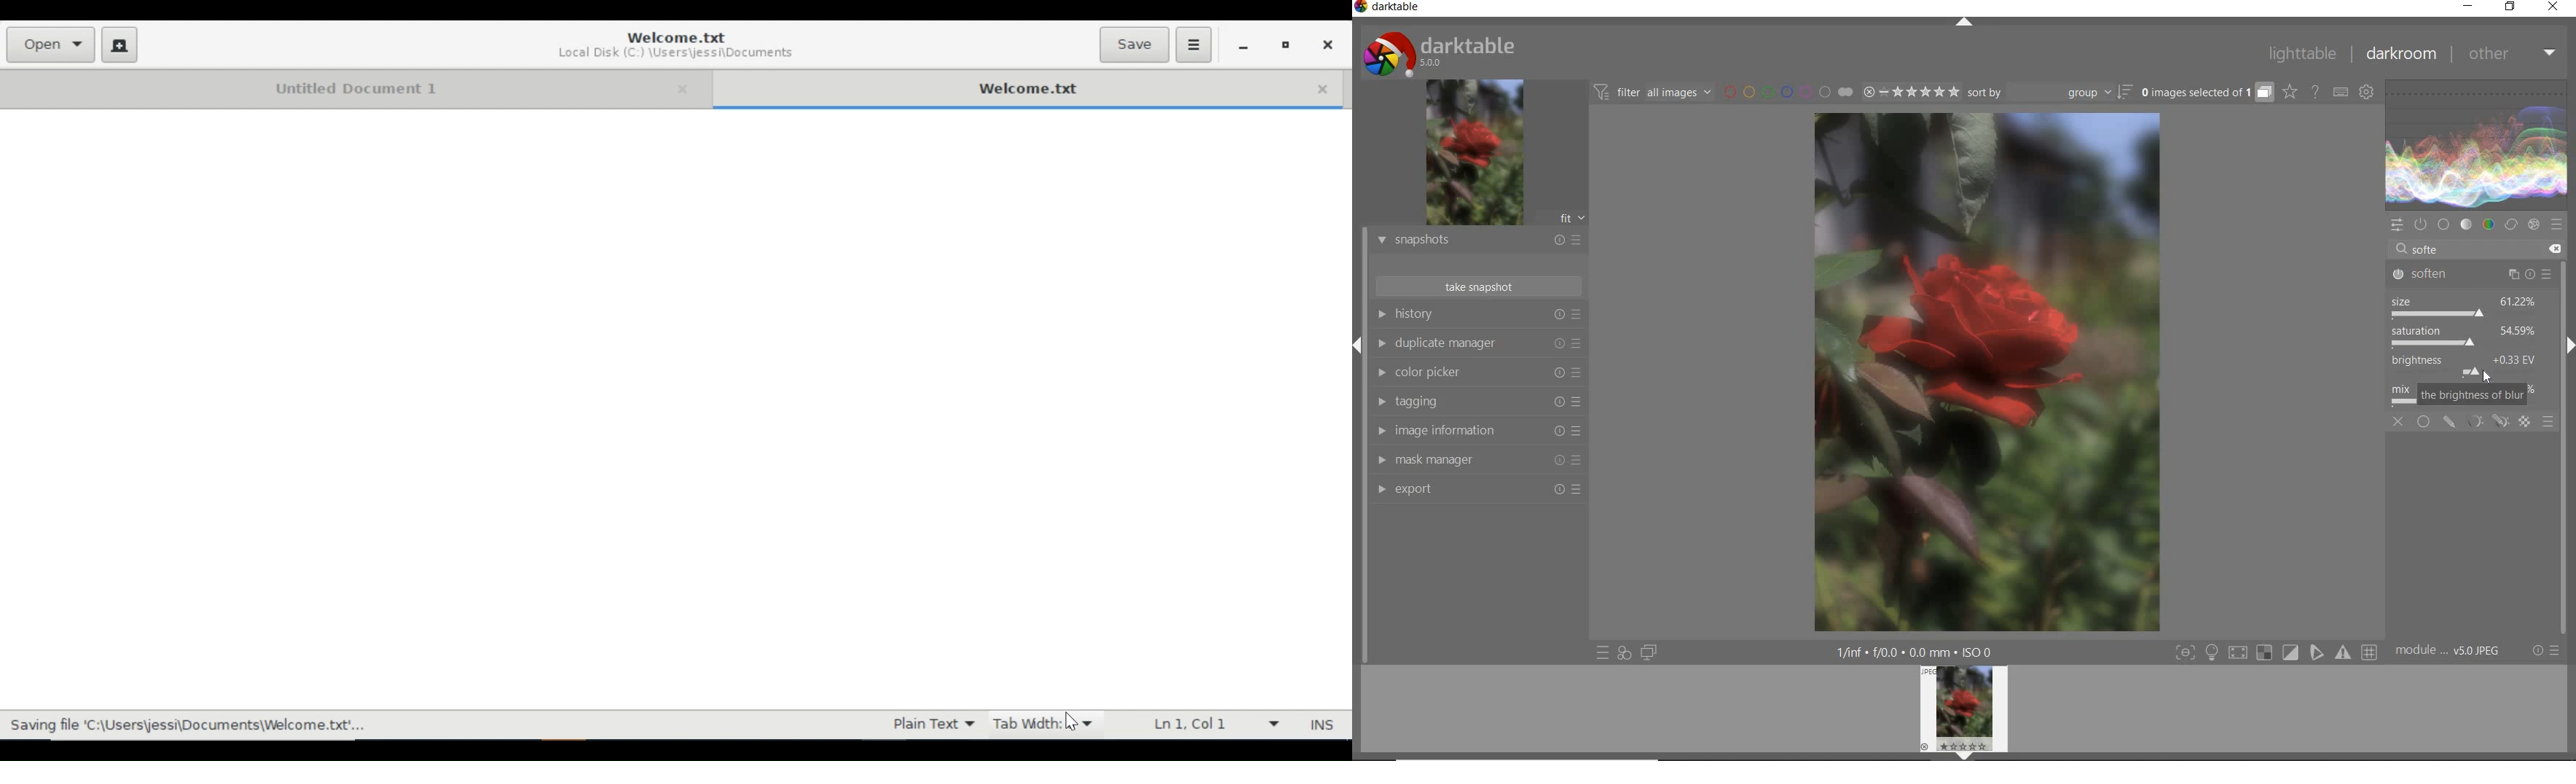  What do you see at coordinates (2465, 307) in the screenshot?
I see `size adjusted` at bounding box center [2465, 307].